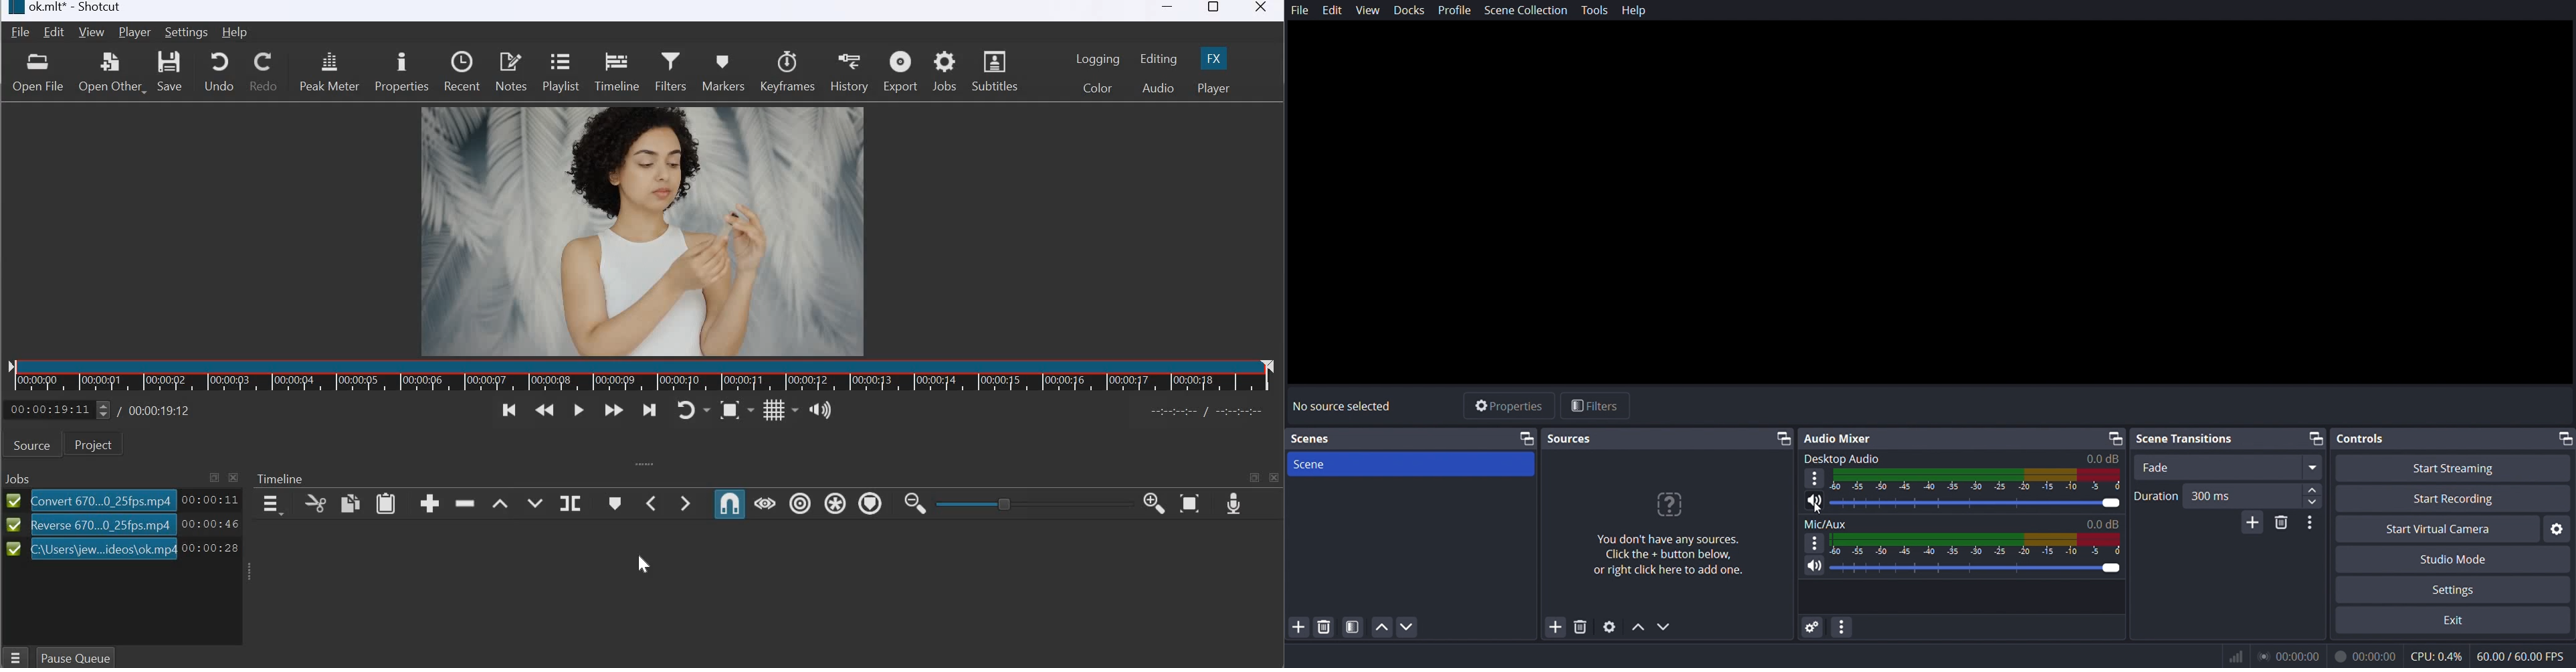  What do you see at coordinates (1839, 437) in the screenshot?
I see `audio mixer` at bounding box center [1839, 437].